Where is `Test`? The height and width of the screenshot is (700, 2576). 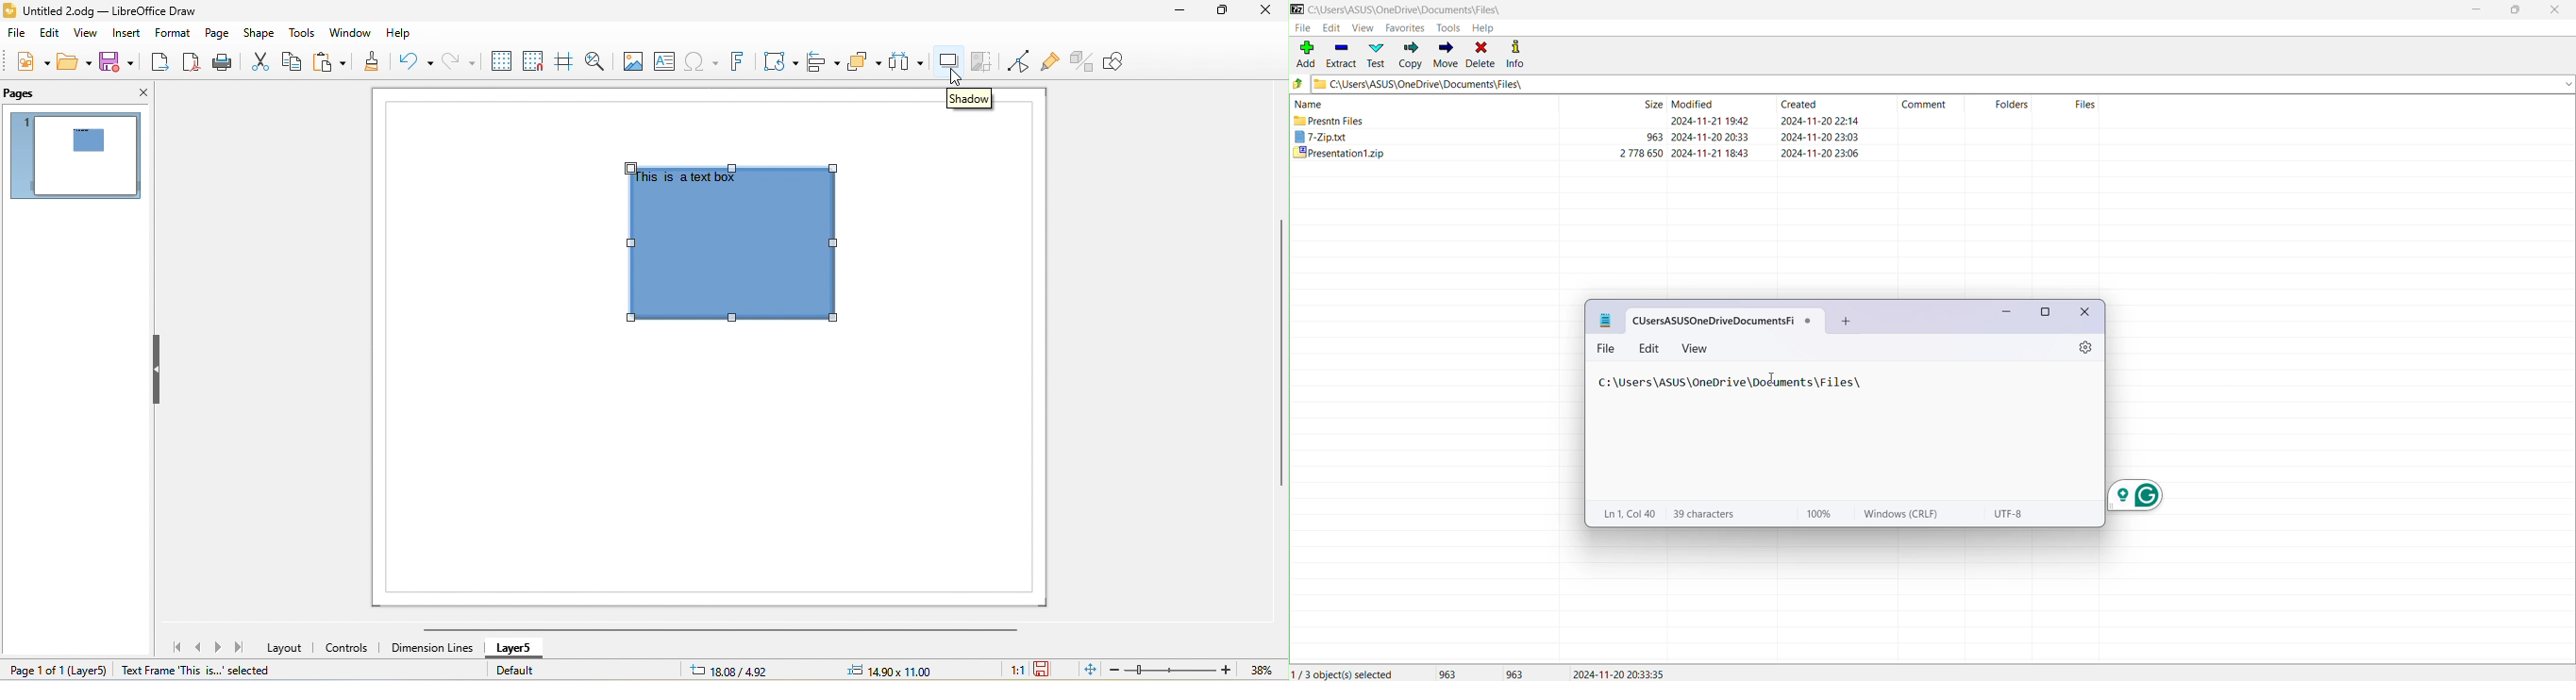
Test is located at coordinates (1375, 56).